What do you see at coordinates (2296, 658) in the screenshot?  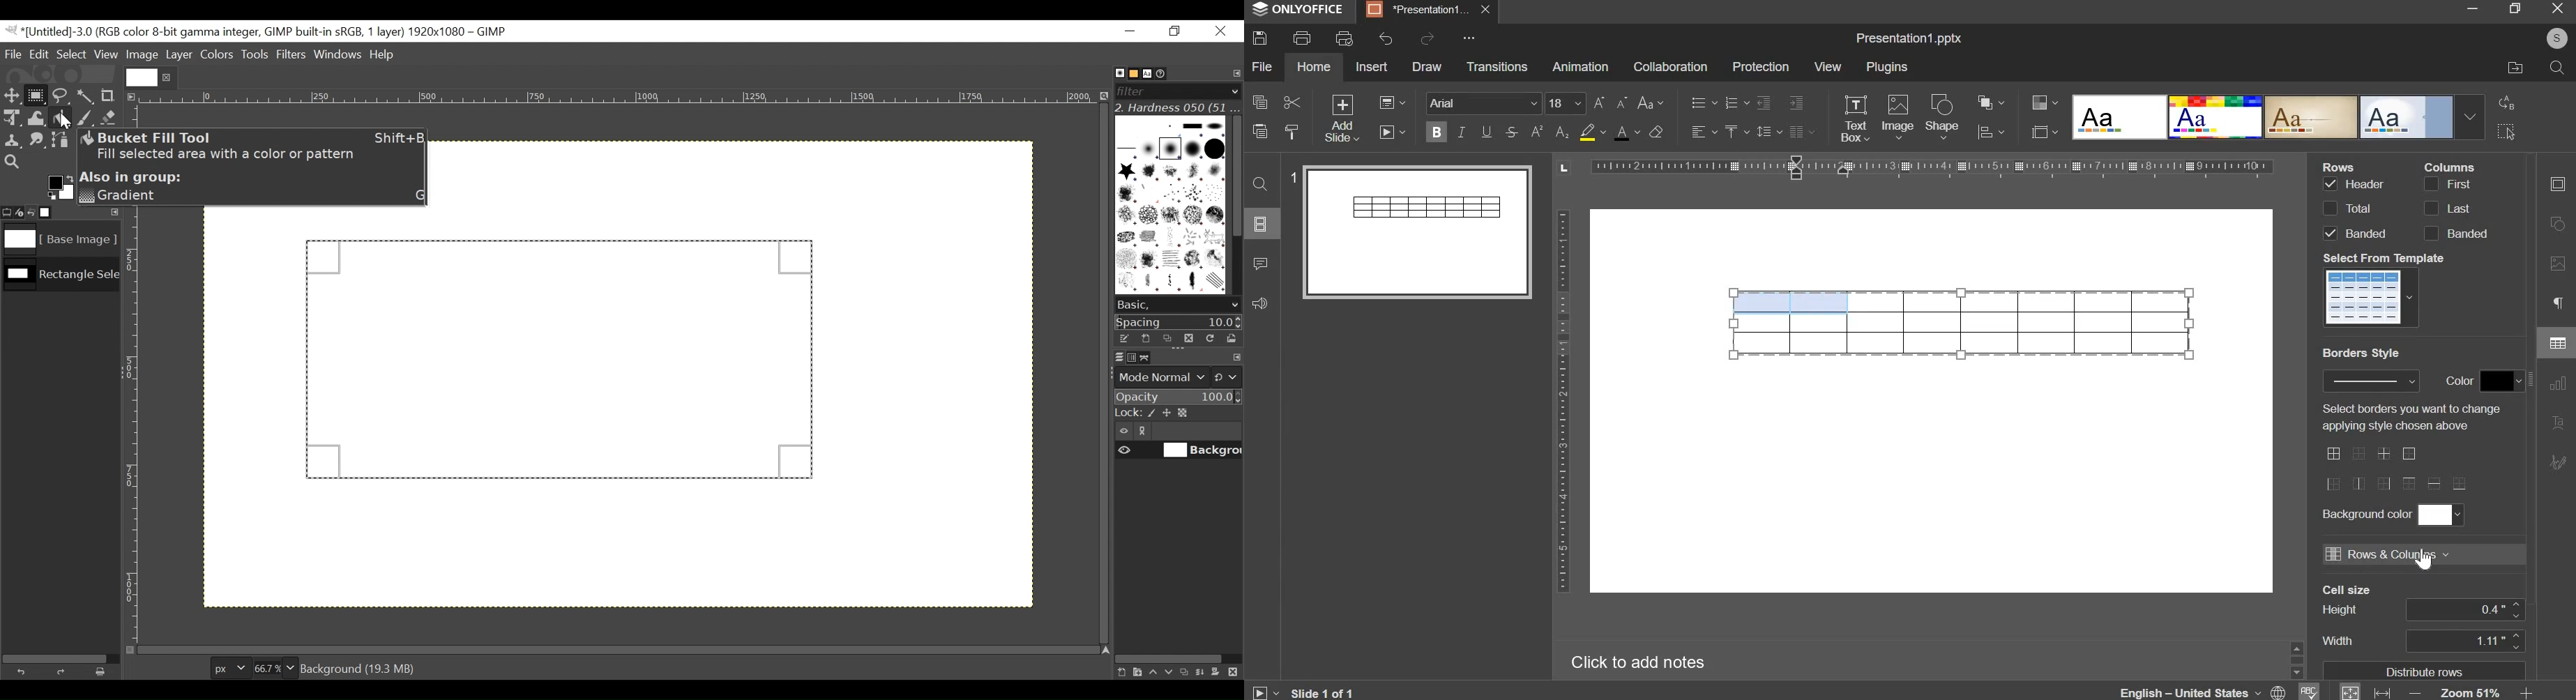 I see `Sidebar` at bounding box center [2296, 658].